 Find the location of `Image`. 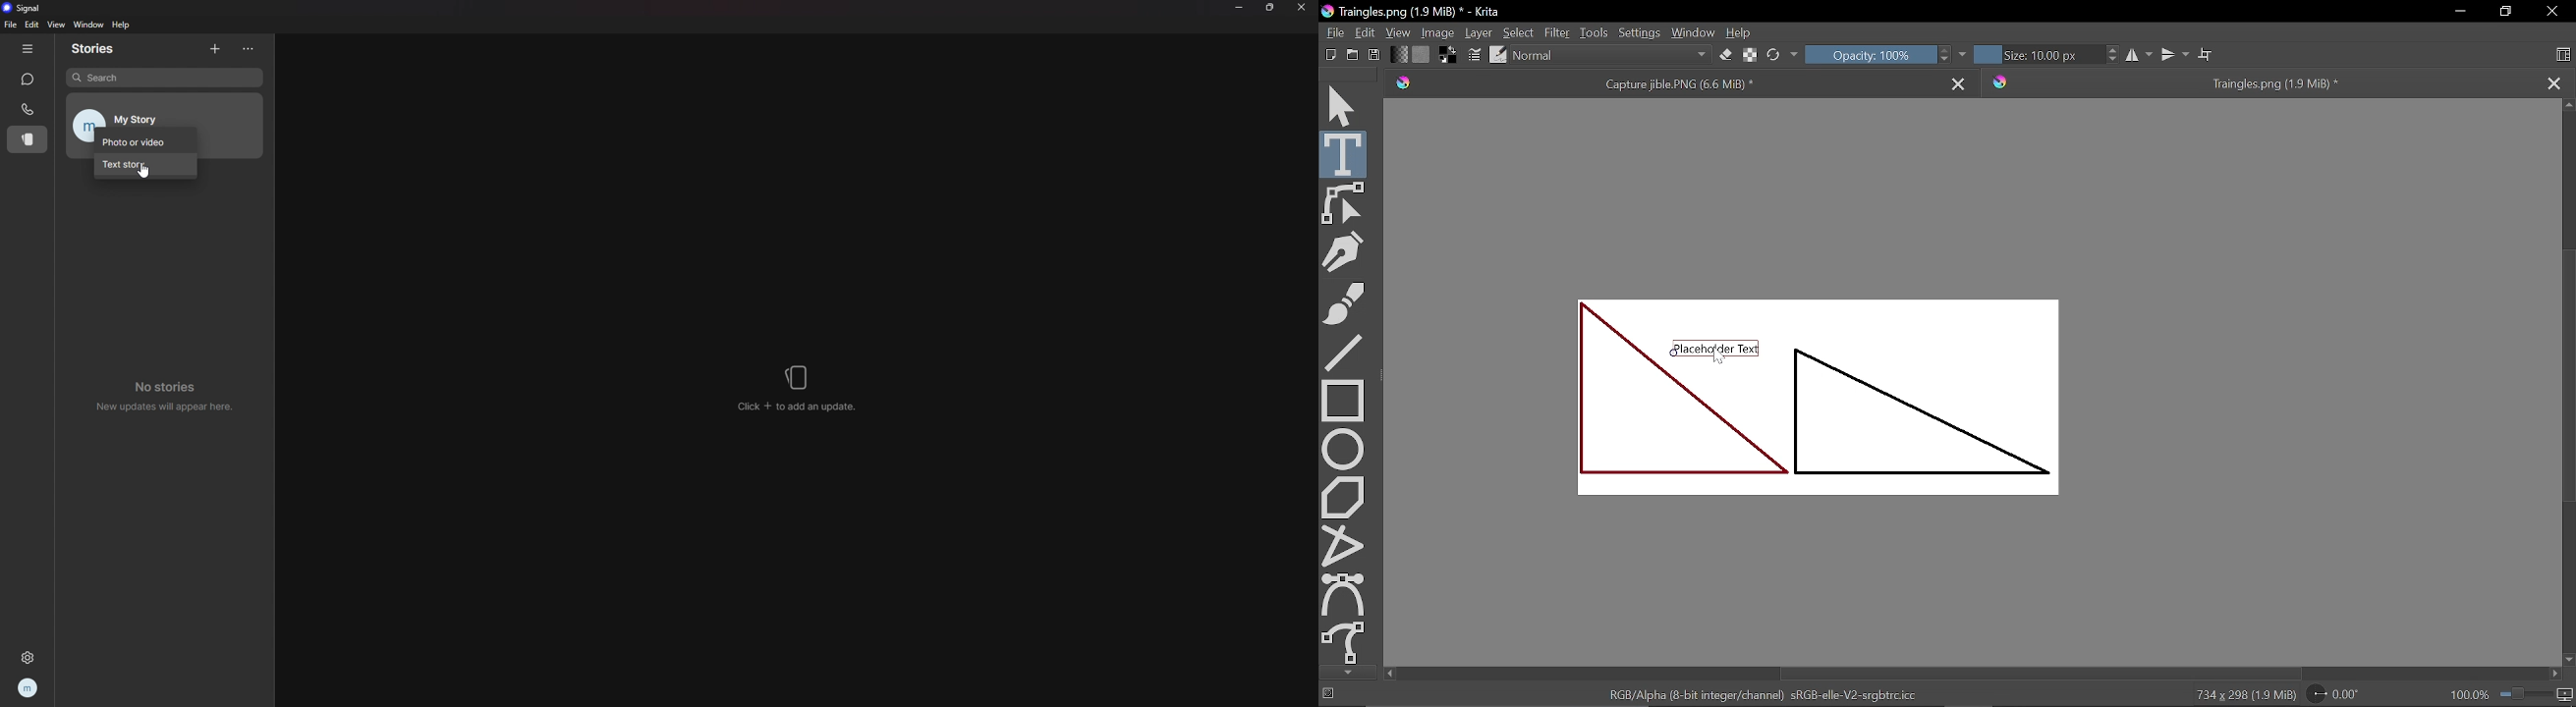

Image is located at coordinates (1439, 32).